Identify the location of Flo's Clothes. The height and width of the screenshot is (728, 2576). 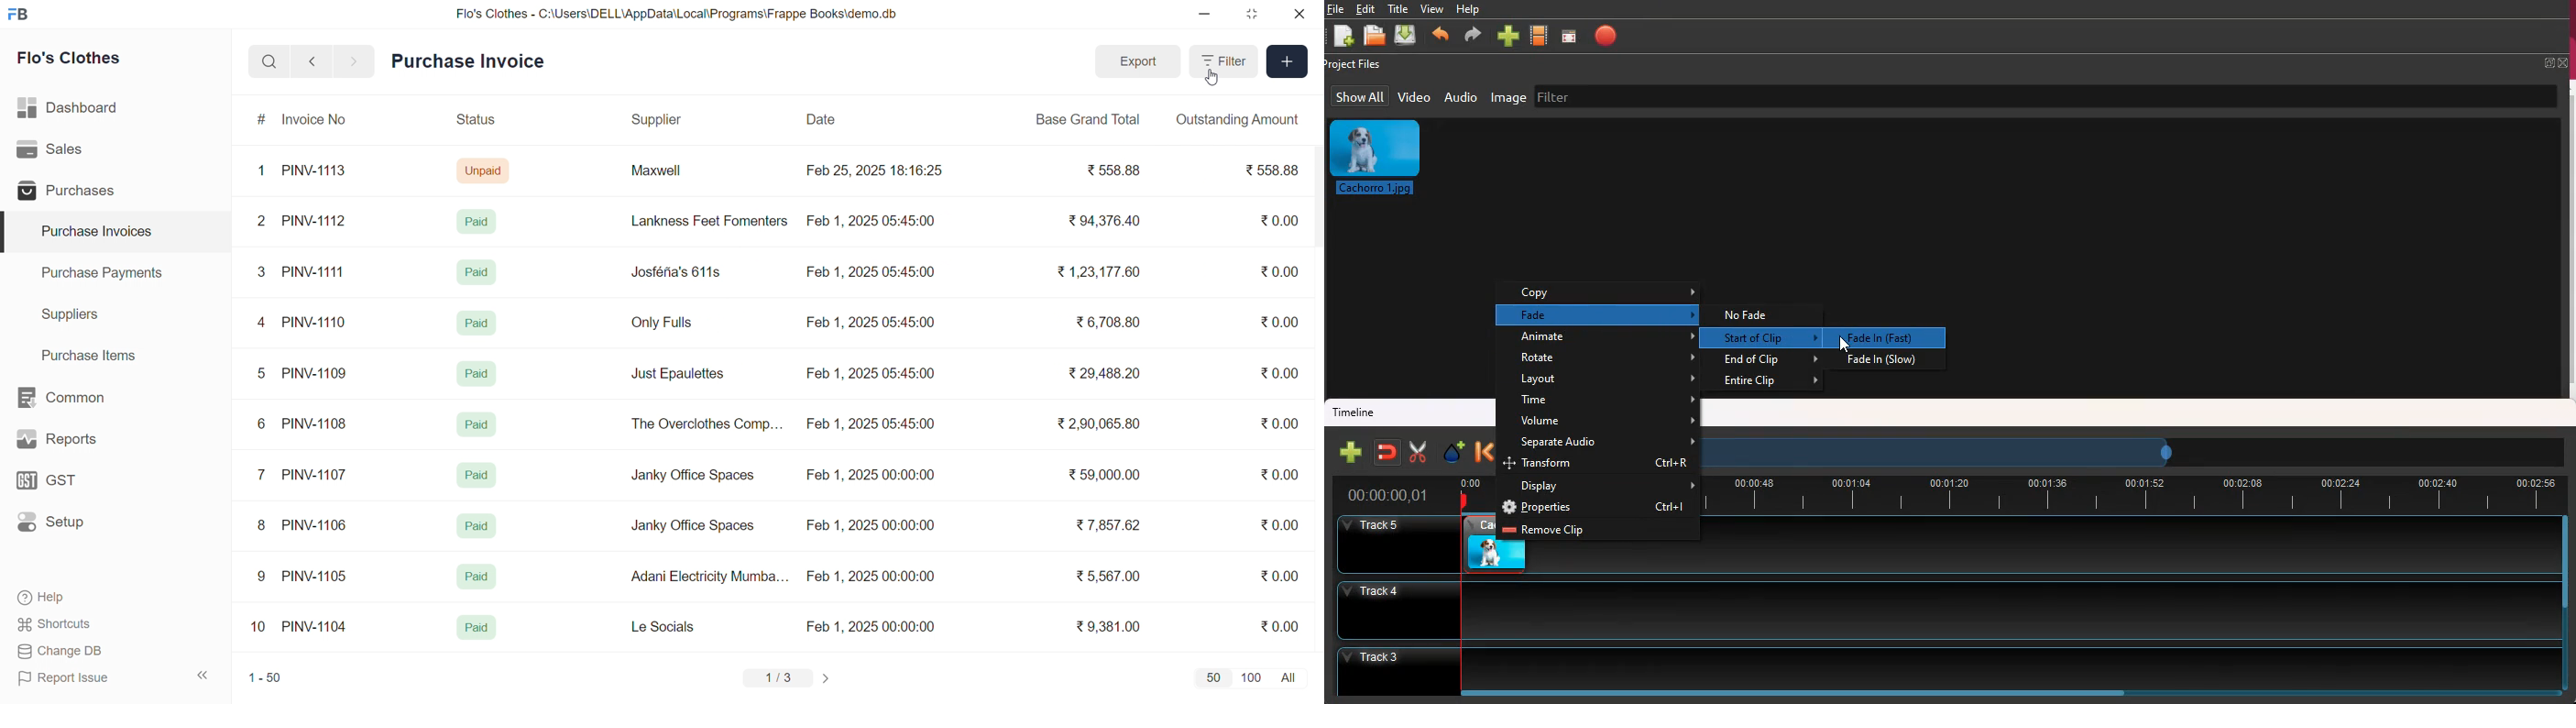
(79, 60).